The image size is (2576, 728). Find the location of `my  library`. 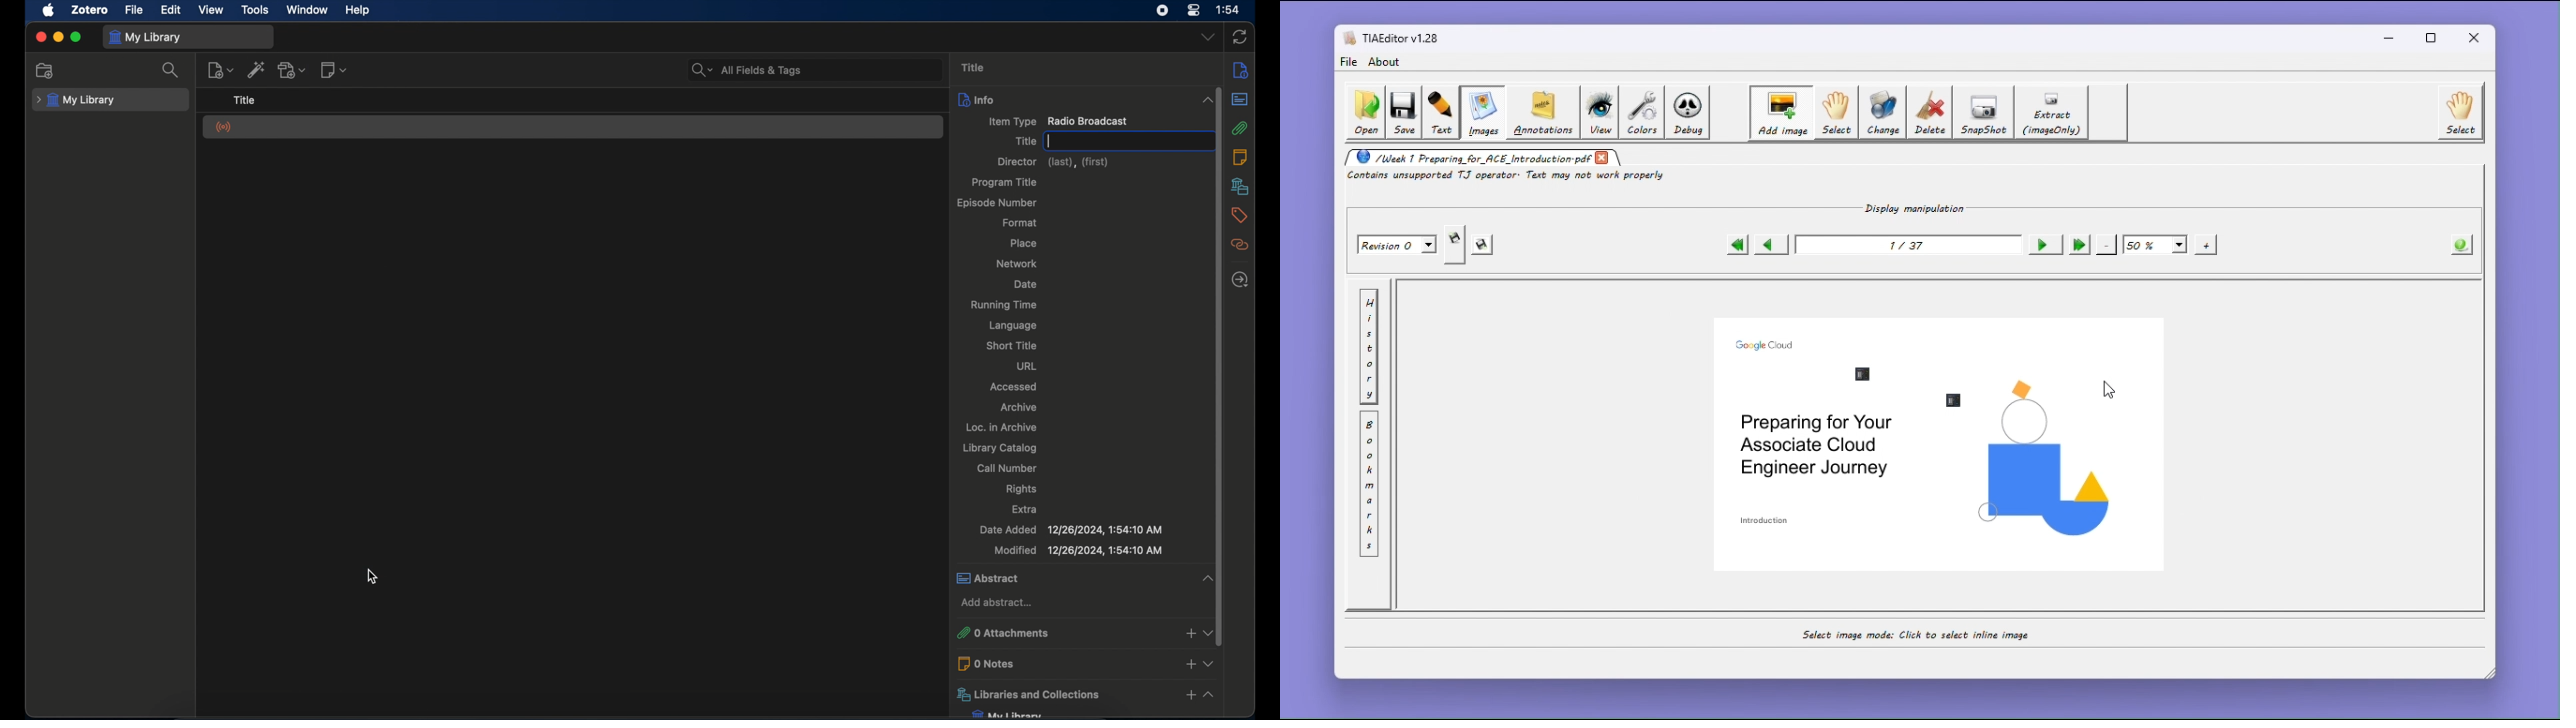

my  library is located at coordinates (1009, 713).